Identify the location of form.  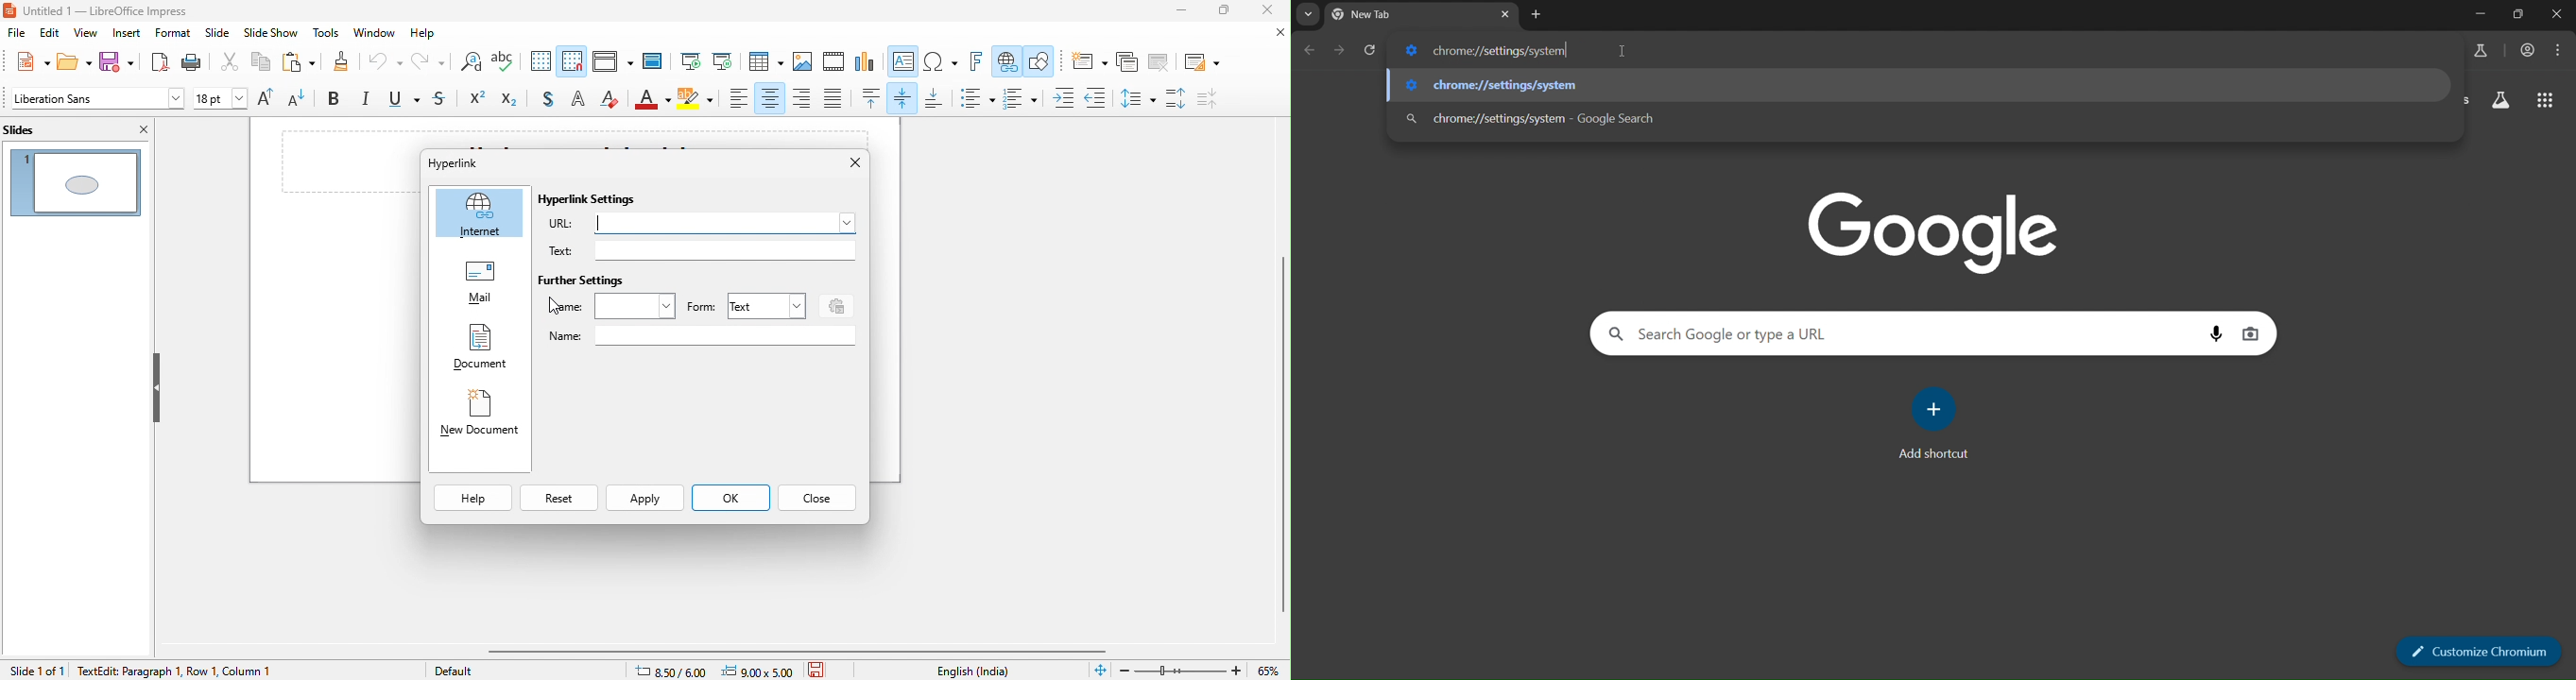
(701, 308).